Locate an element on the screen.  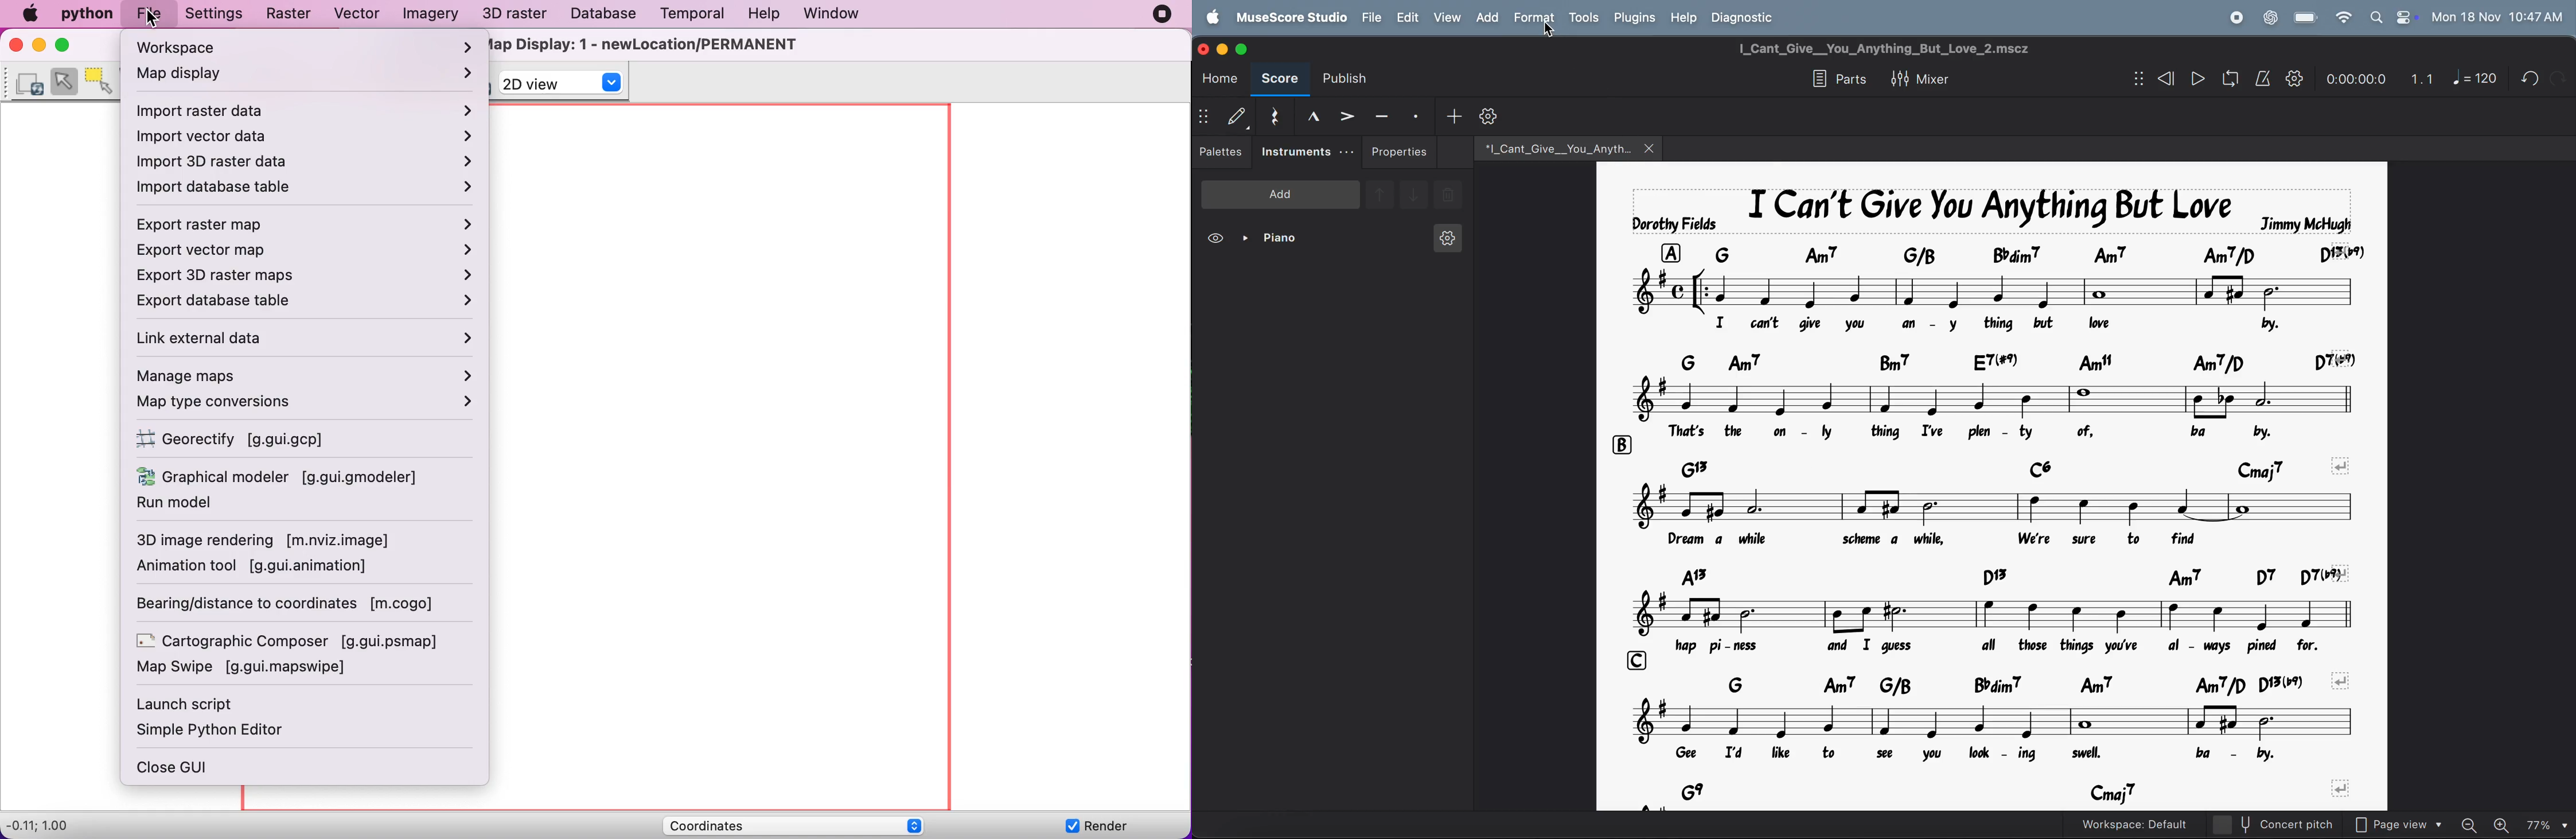
parts is located at coordinates (1836, 80).